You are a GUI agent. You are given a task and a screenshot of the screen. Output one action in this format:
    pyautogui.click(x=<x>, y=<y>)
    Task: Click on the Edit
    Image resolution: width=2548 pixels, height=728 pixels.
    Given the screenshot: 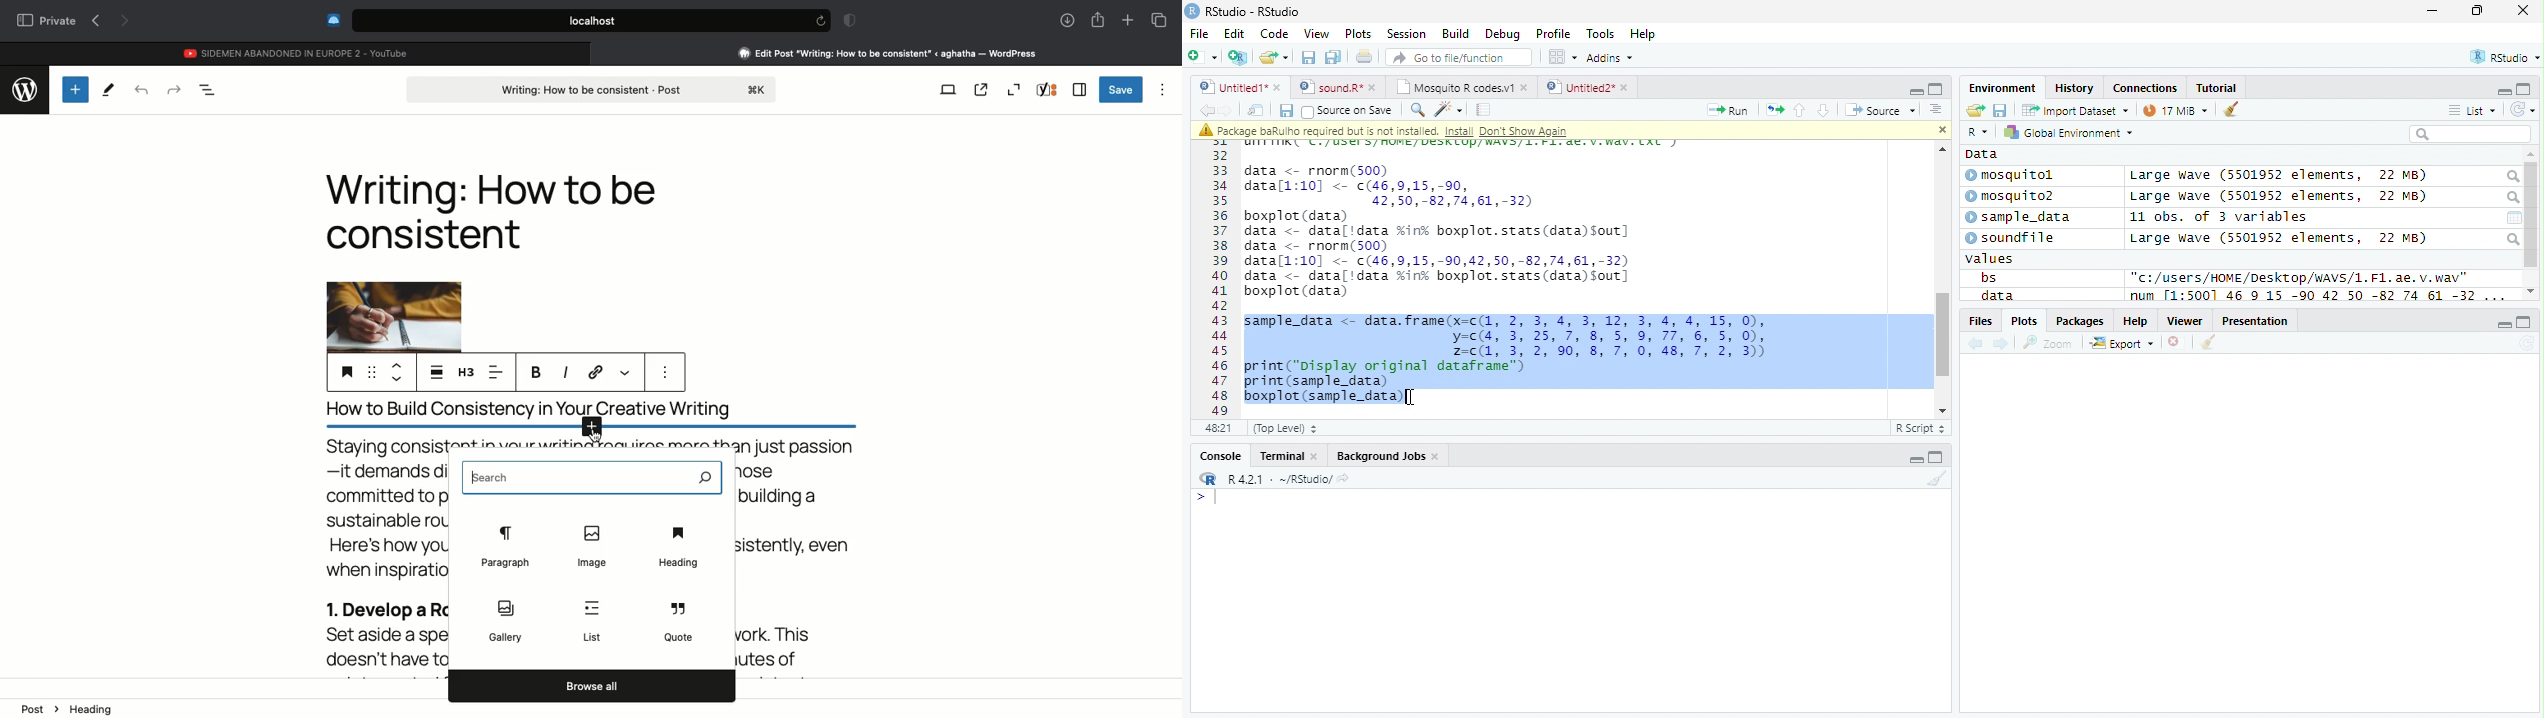 What is the action you would take?
    pyautogui.click(x=1235, y=34)
    